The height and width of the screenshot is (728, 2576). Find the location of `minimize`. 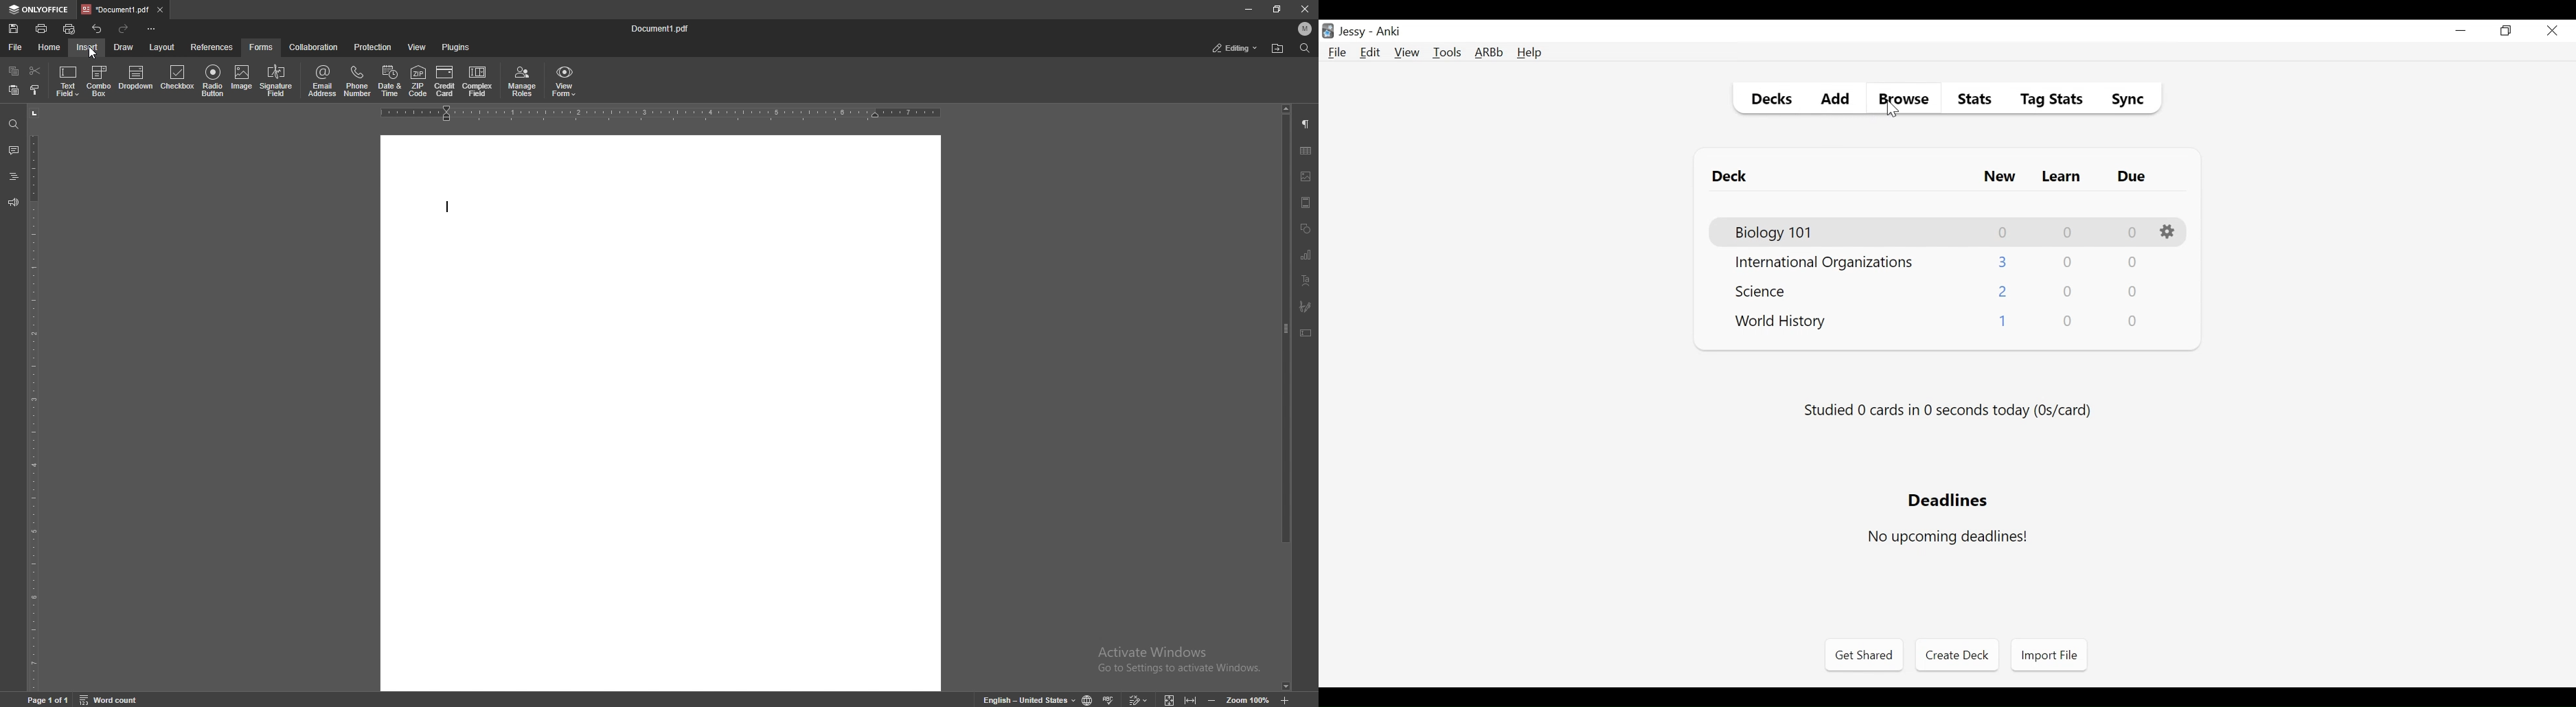

minimize is located at coordinates (2460, 31).